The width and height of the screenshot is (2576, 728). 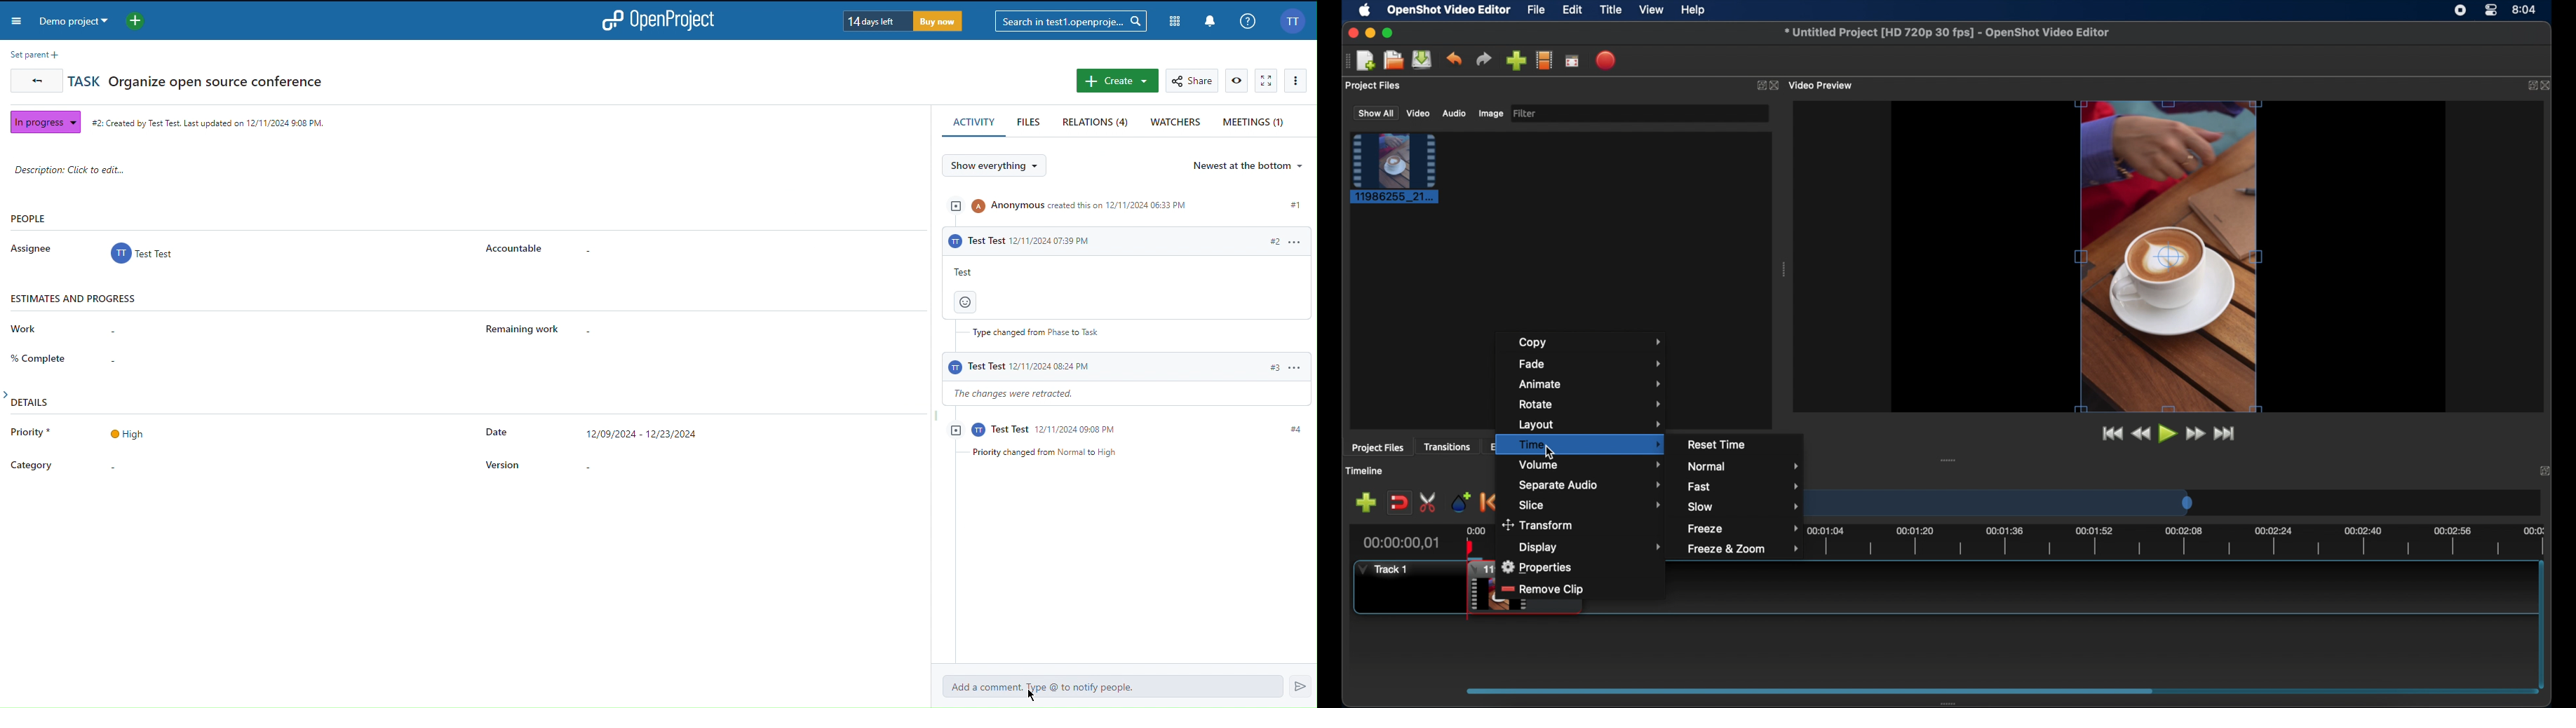 What do you see at coordinates (1593, 547) in the screenshot?
I see `display` at bounding box center [1593, 547].